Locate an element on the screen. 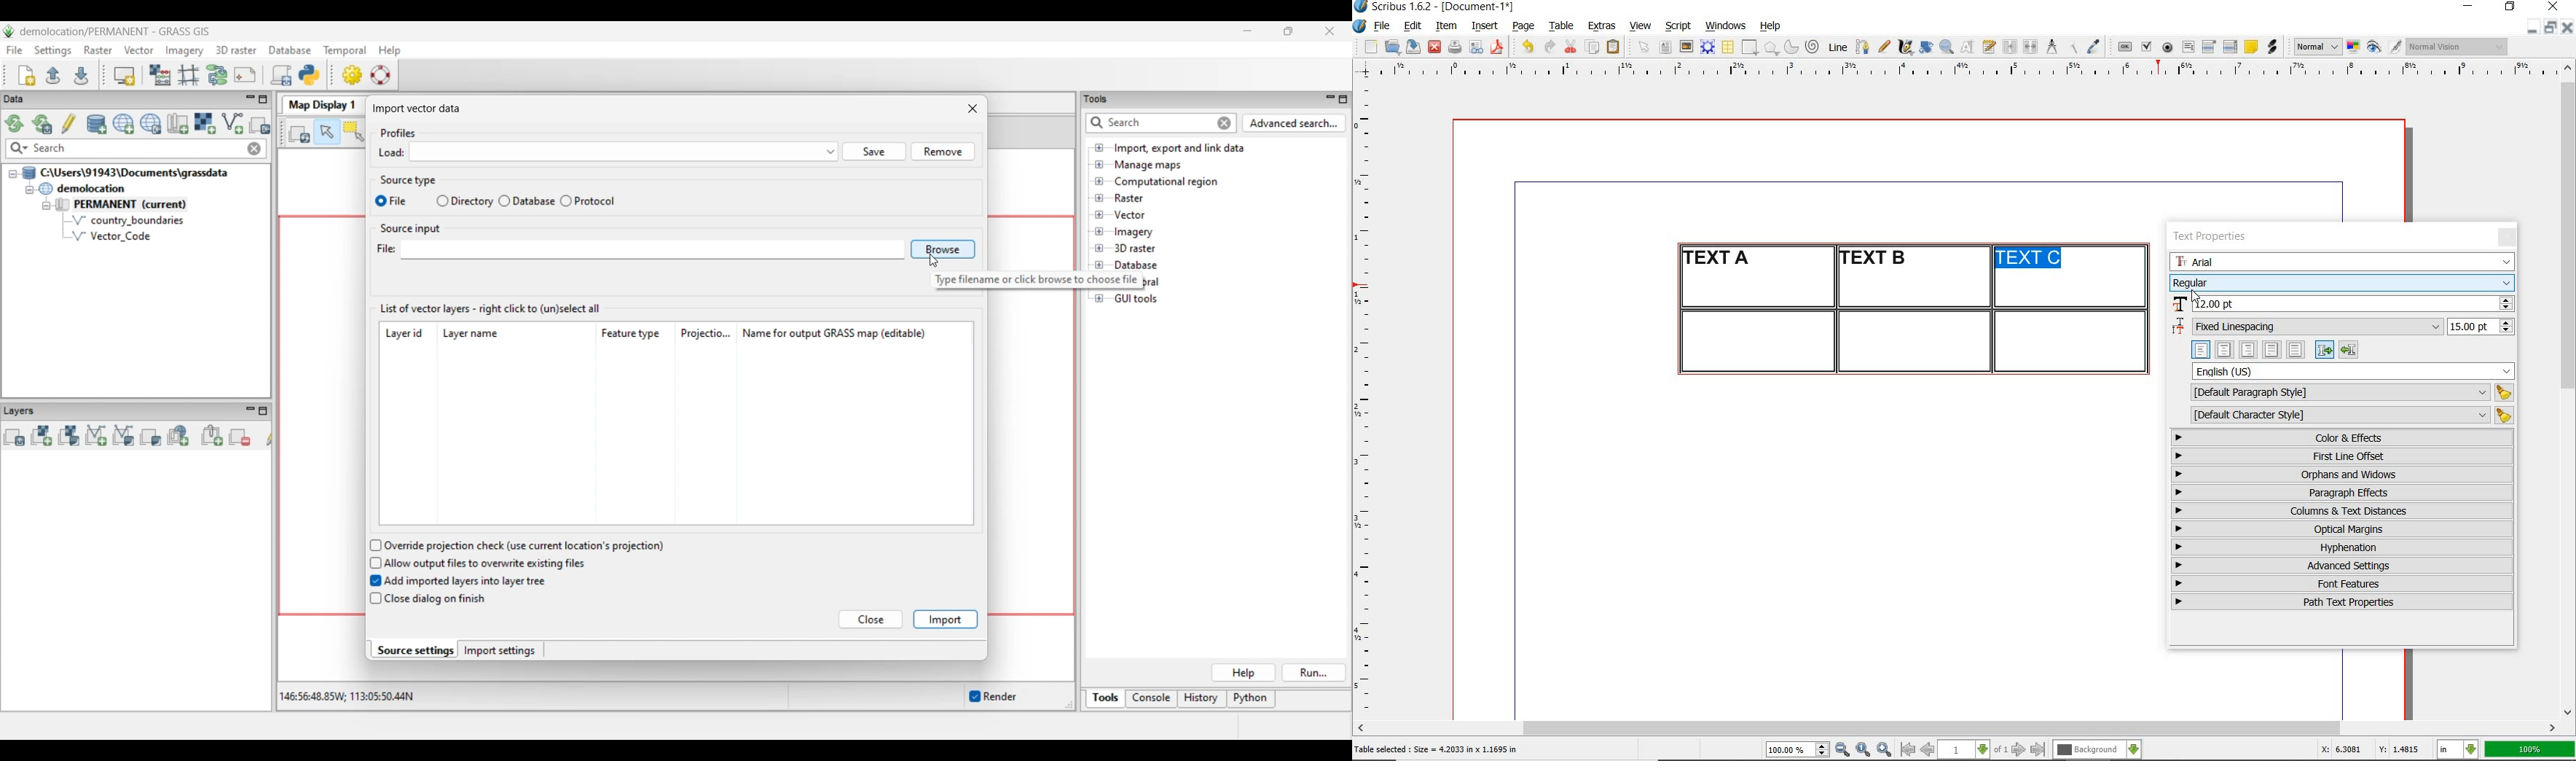 This screenshot has height=784, width=2576. text annotation is located at coordinates (2250, 47).